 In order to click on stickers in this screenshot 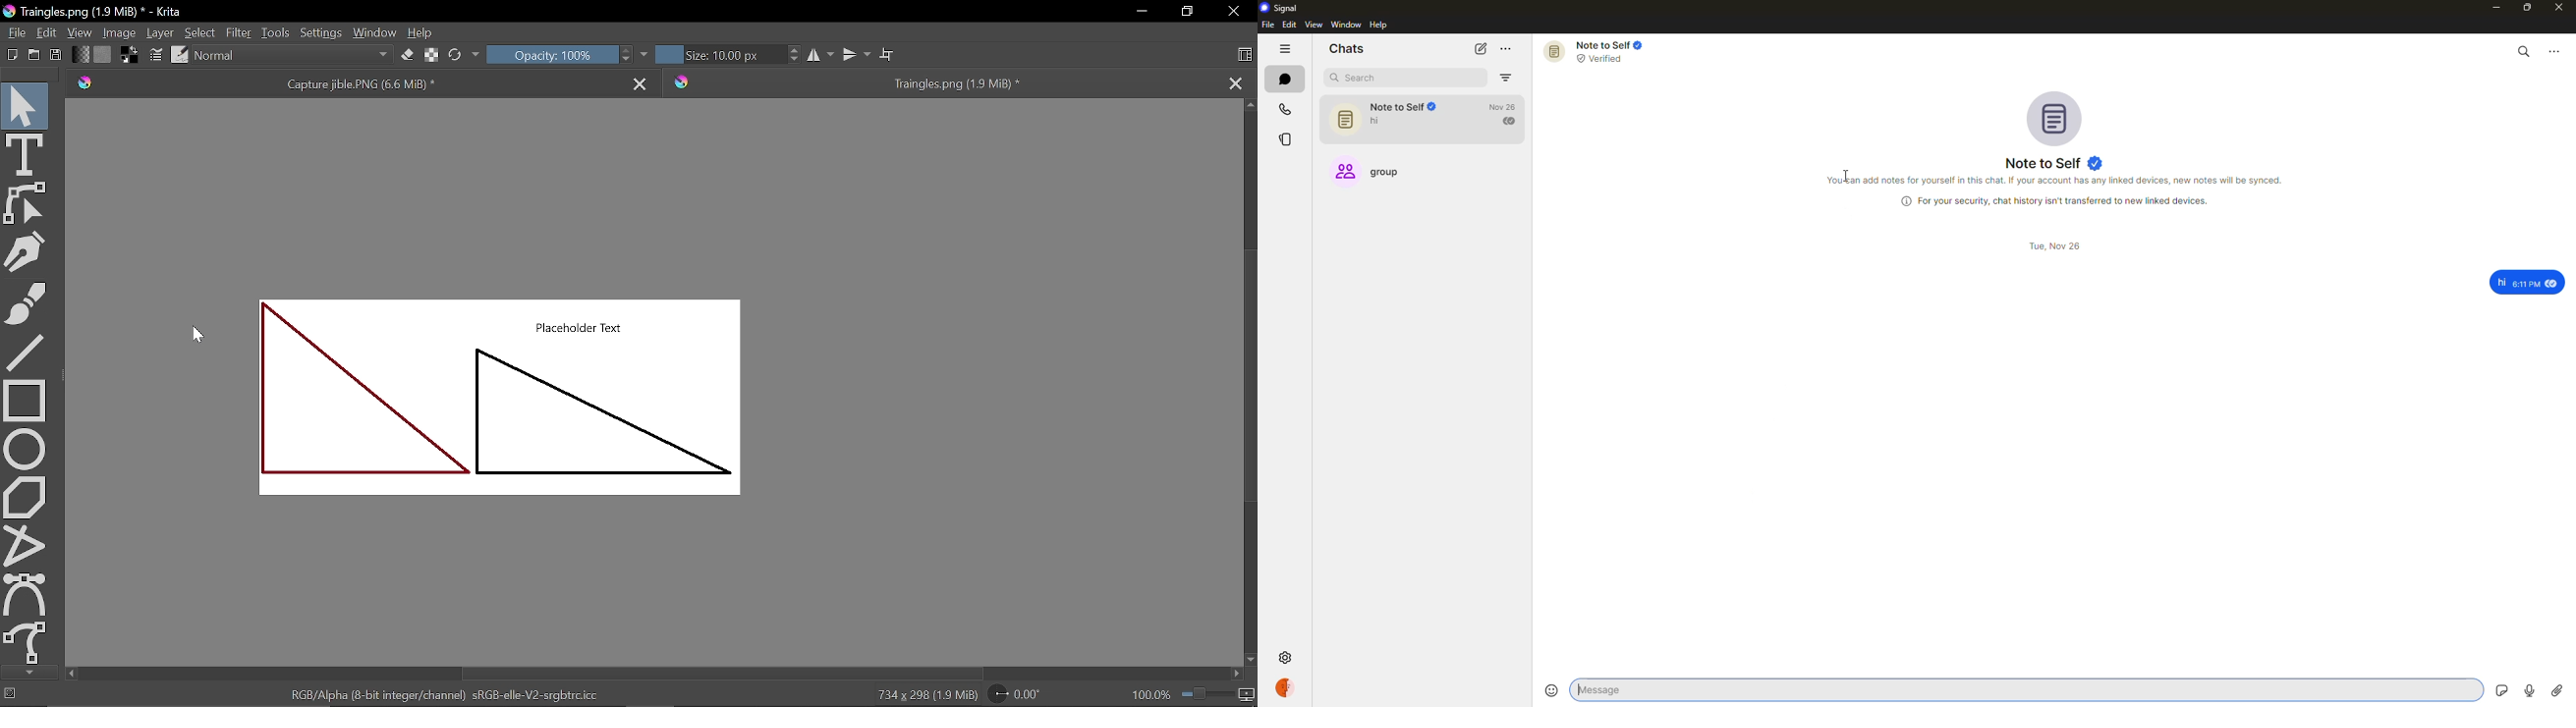, I will do `click(2496, 688)`.